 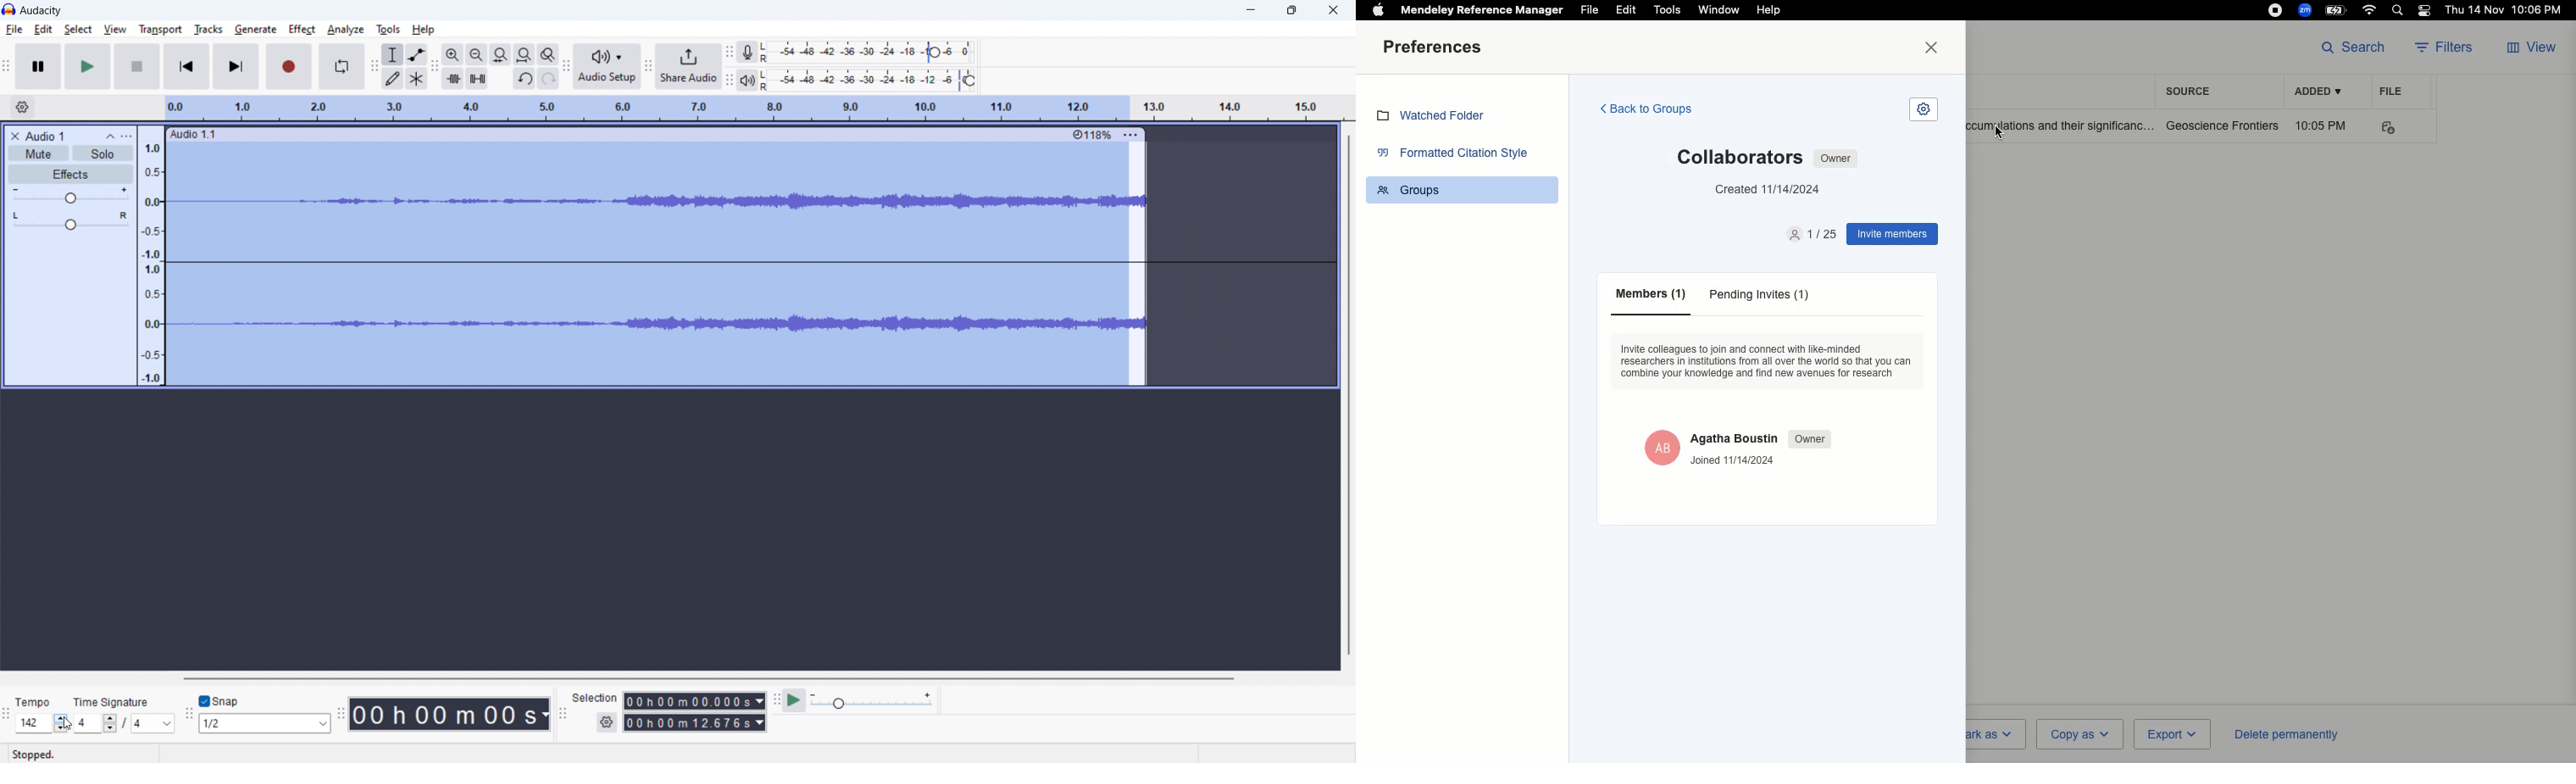 What do you see at coordinates (255, 30) in the screenshot?
I see `geberate` at bounding box center [255, 30].